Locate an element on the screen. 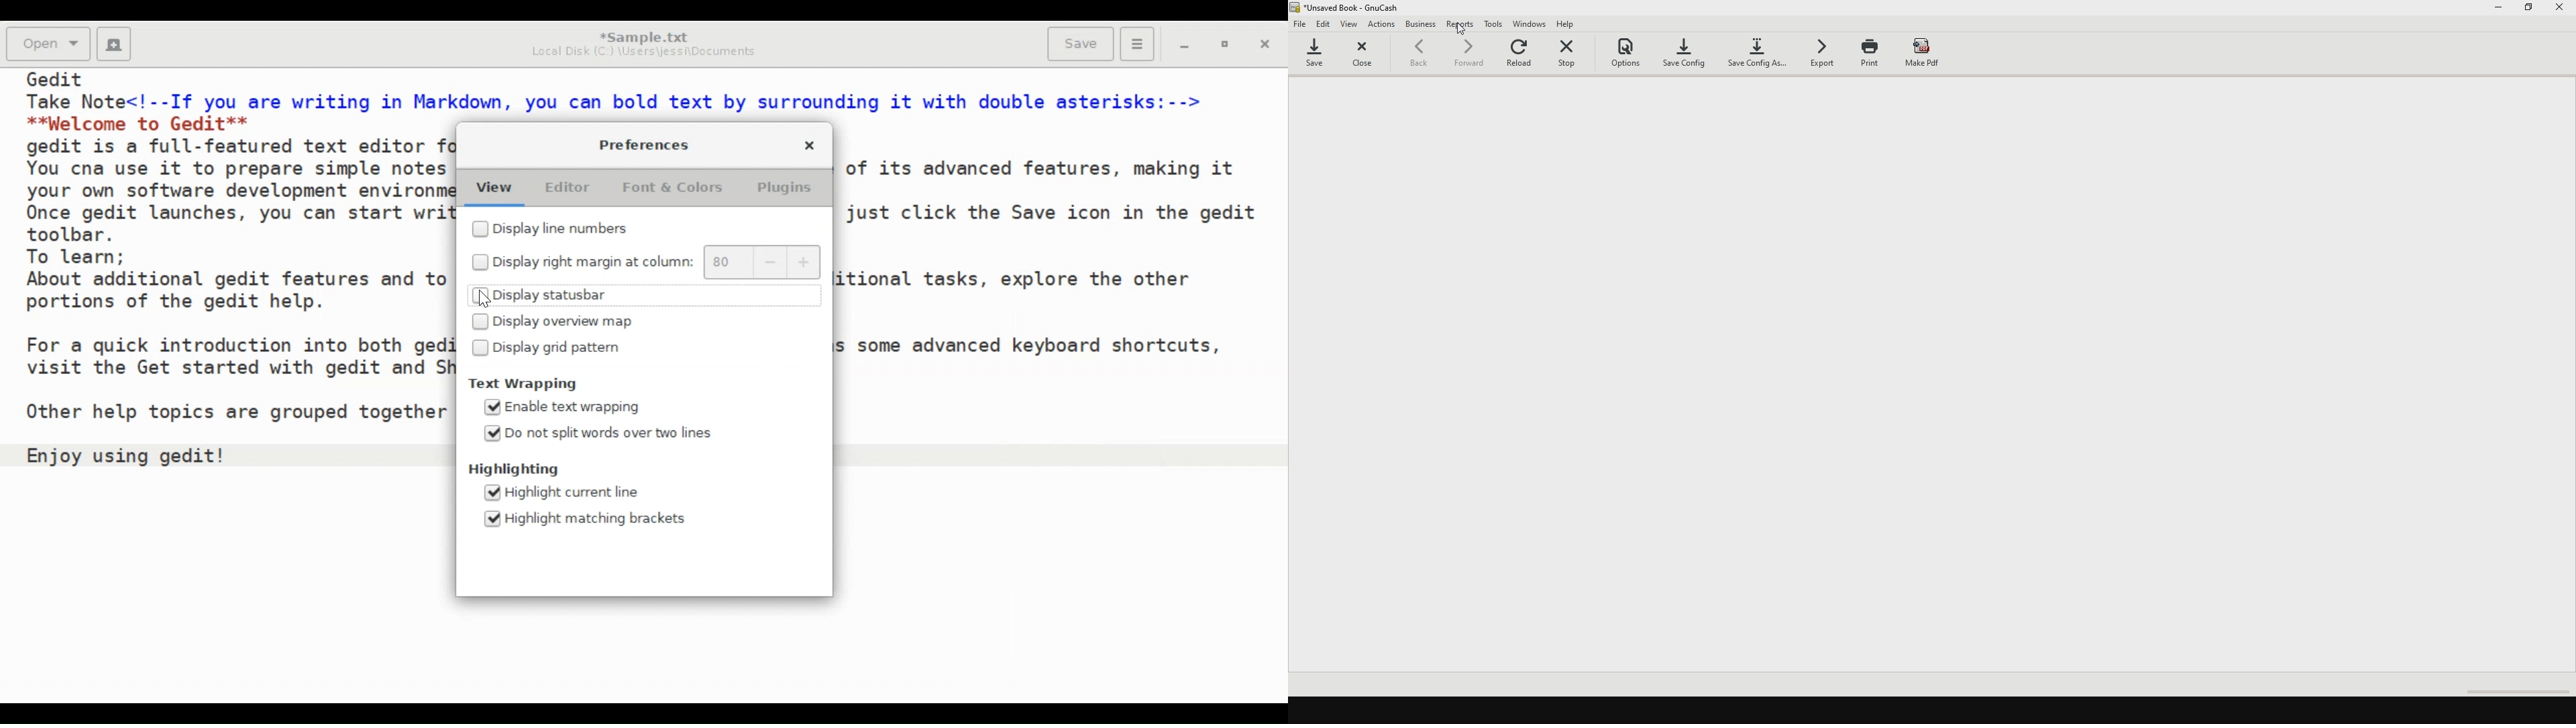 Image resolution: width=2576 pixels, height=728 pixels. actions is located at coordinates (1382, 25).